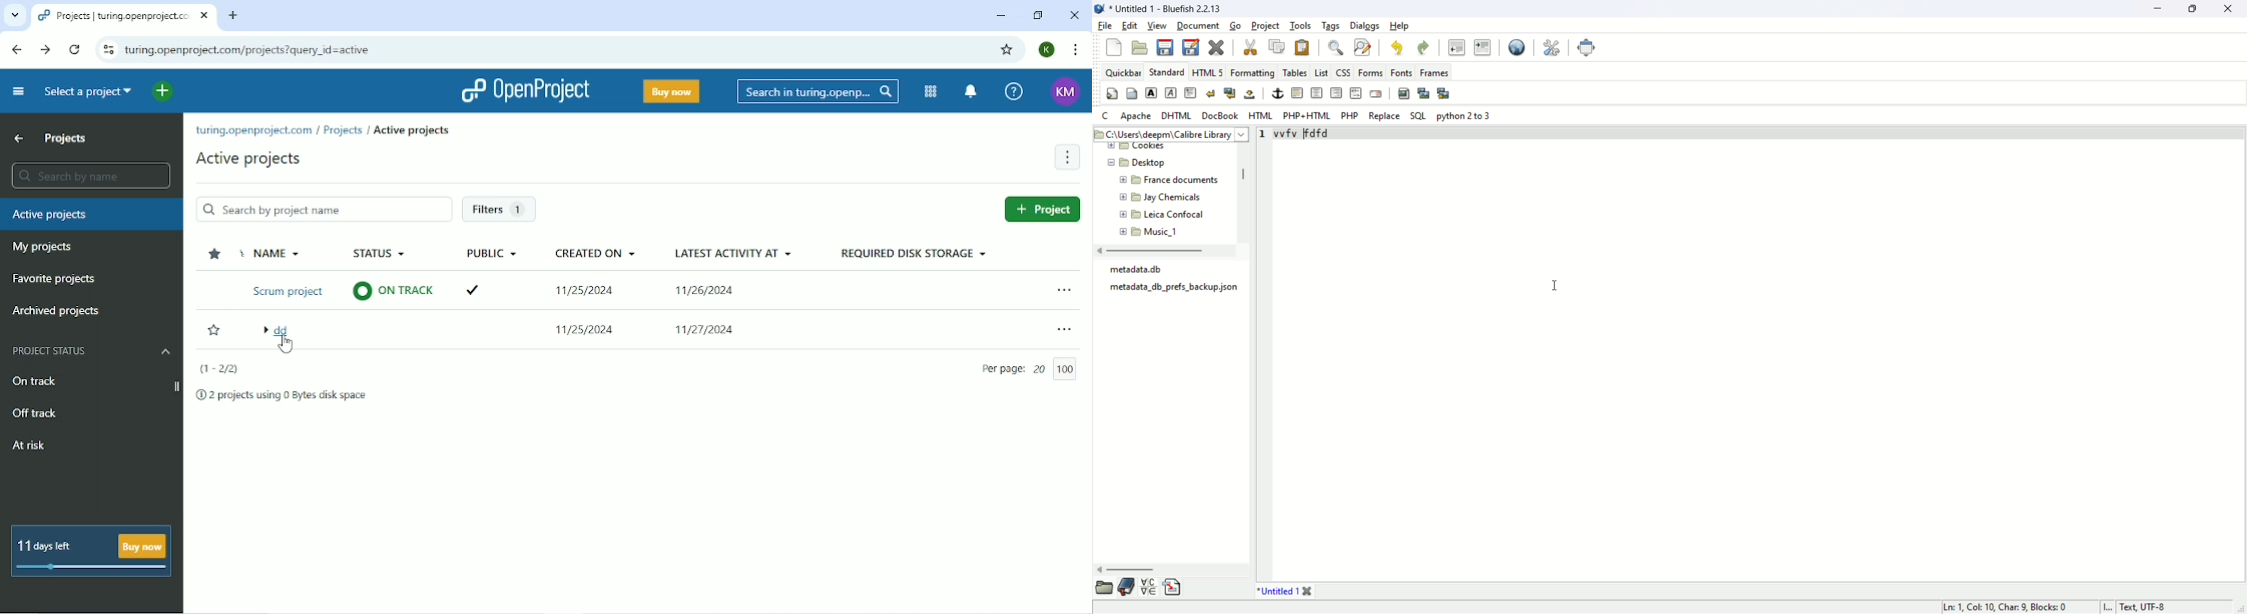  What do you see at coordinates (814, 92) in the screenshot?
I see `Search ` at bounding box center [814, 92].